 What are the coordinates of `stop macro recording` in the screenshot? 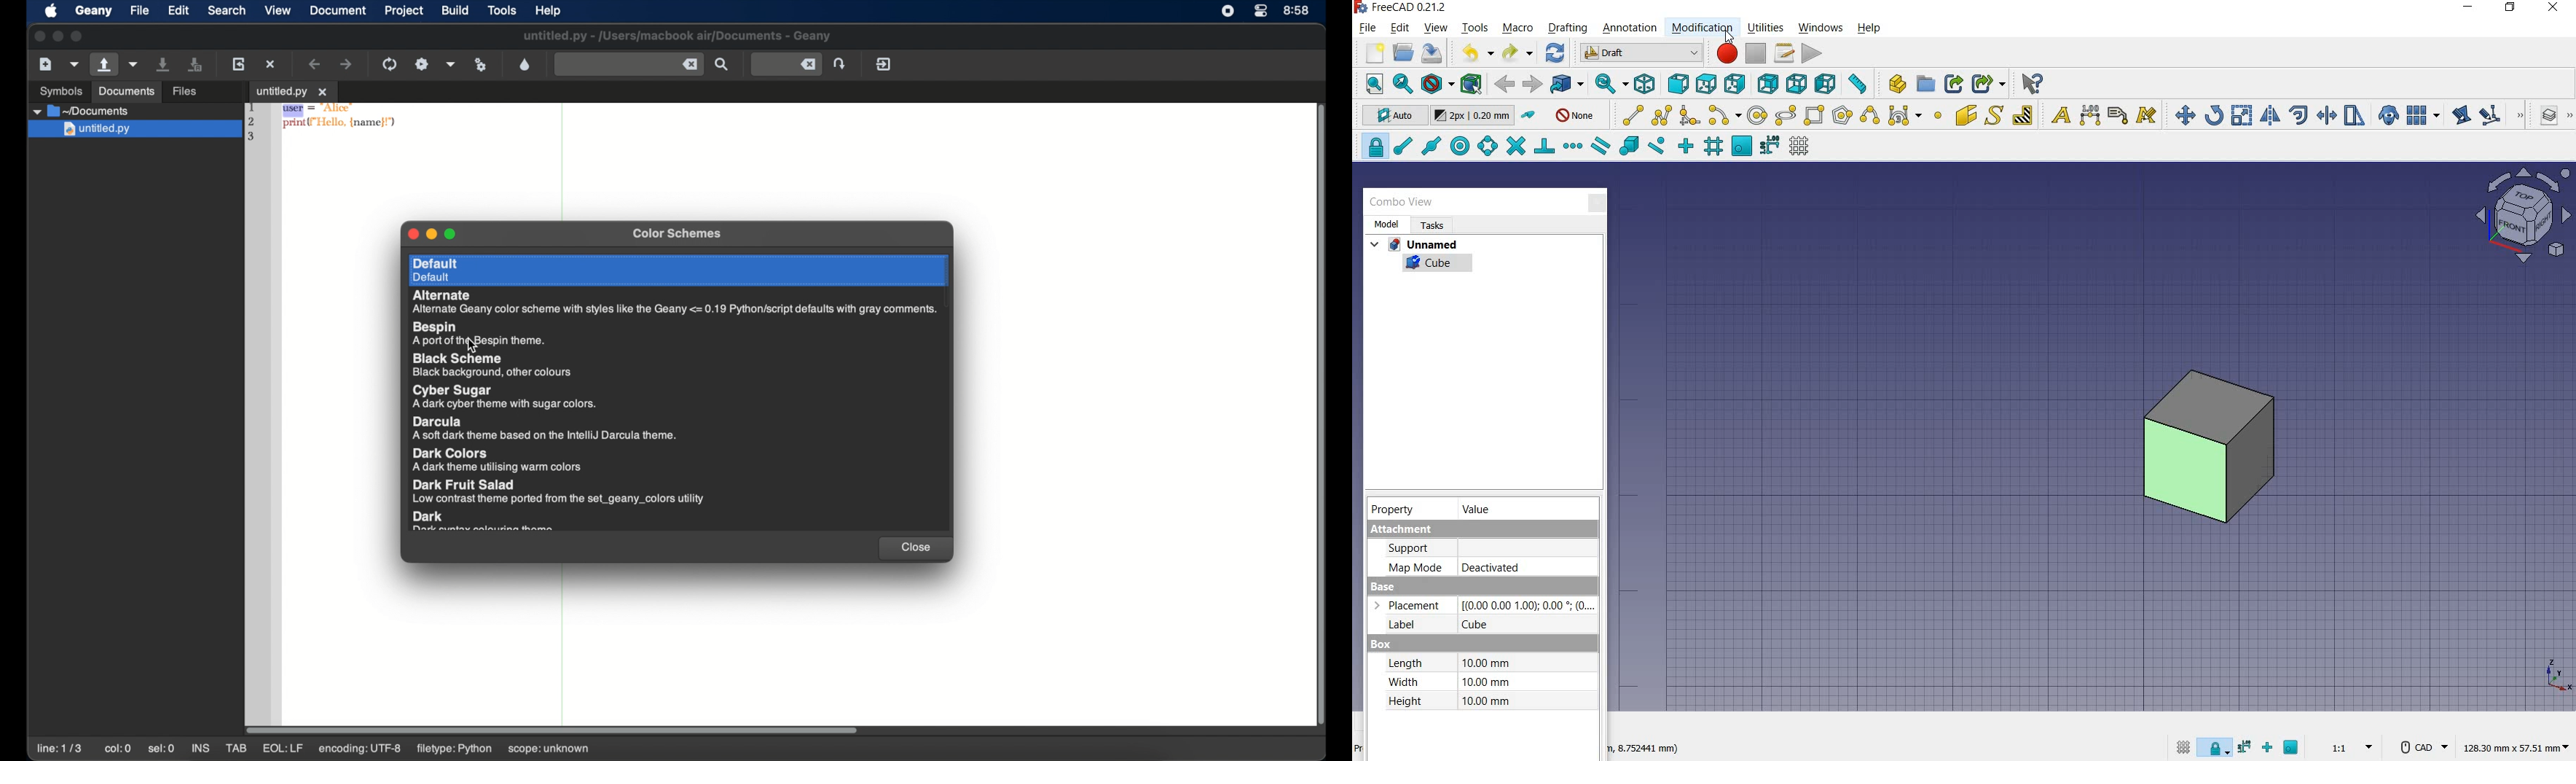 It's located at (1754, 55).